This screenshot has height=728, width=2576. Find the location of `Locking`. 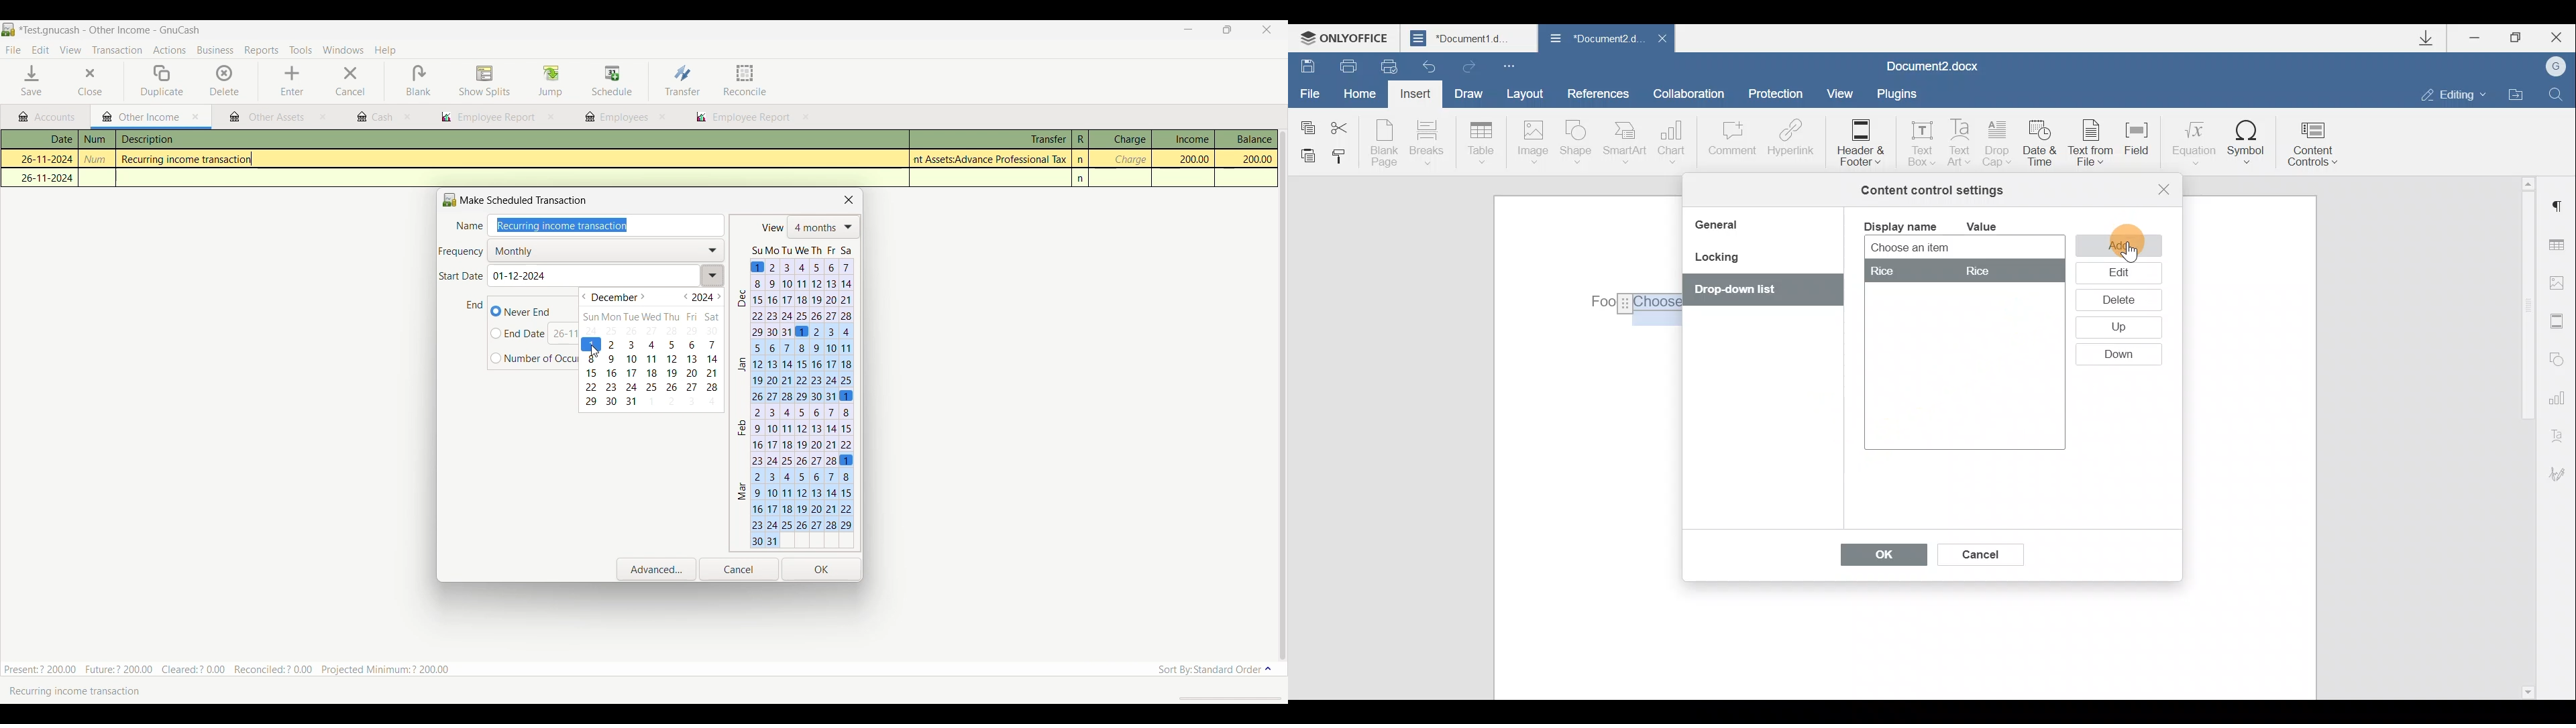

Locking is located at coordinates (1716, 261).